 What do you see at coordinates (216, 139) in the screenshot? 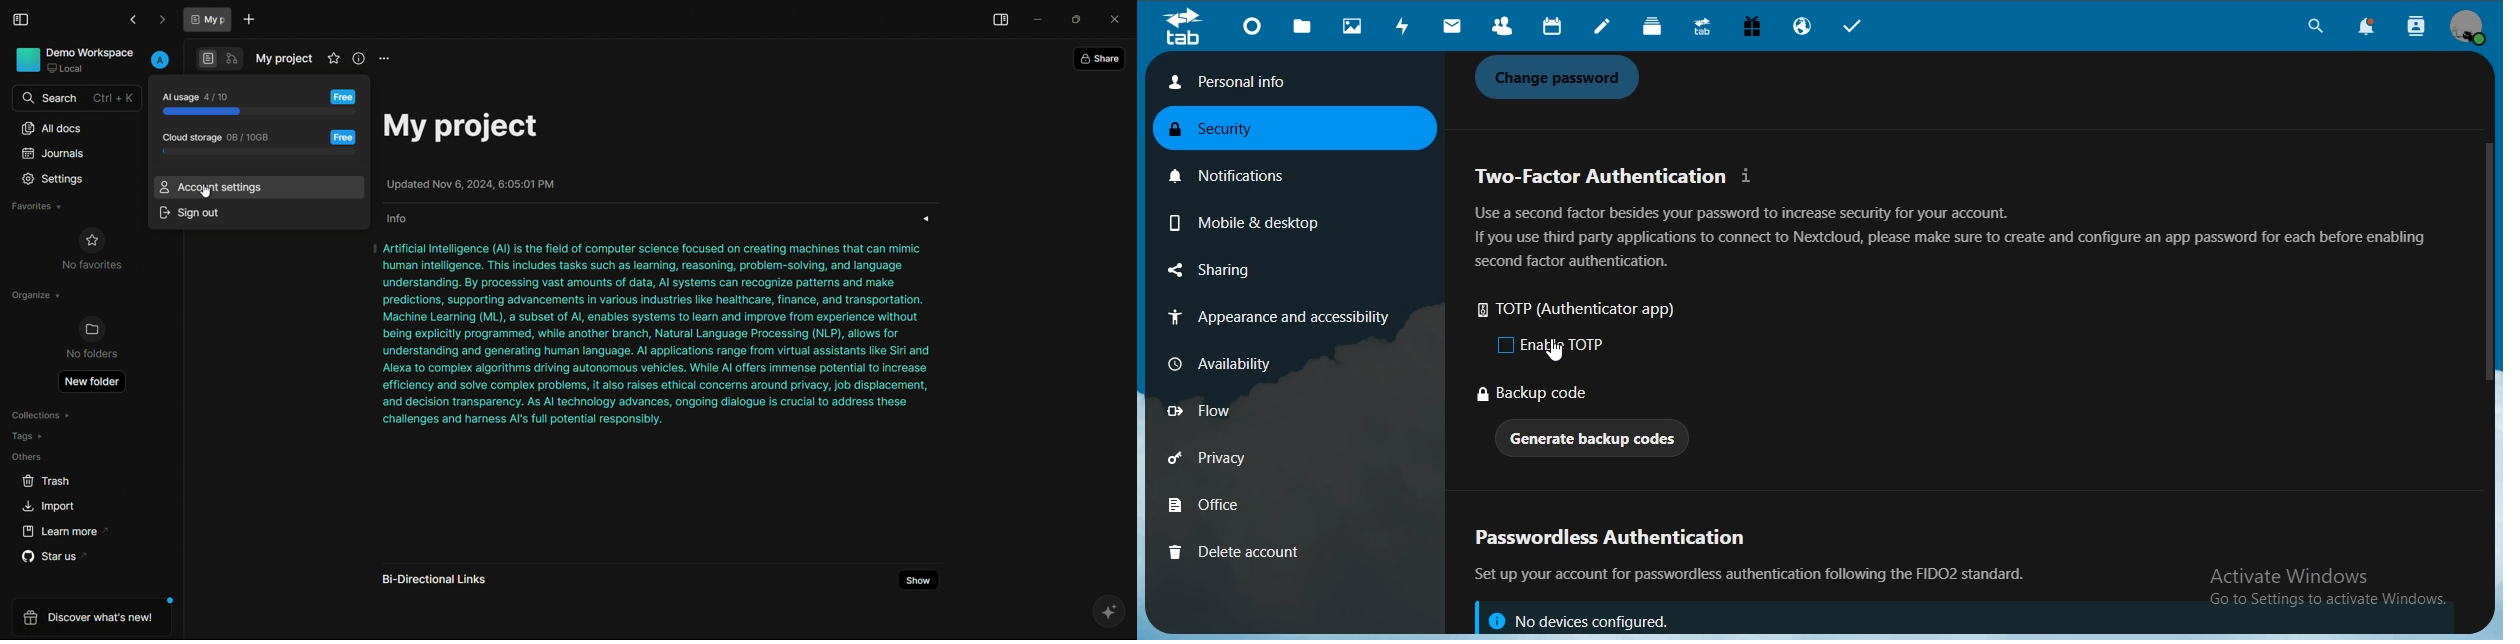
I see `cloud storage usage` at bounding box center [216, 139].